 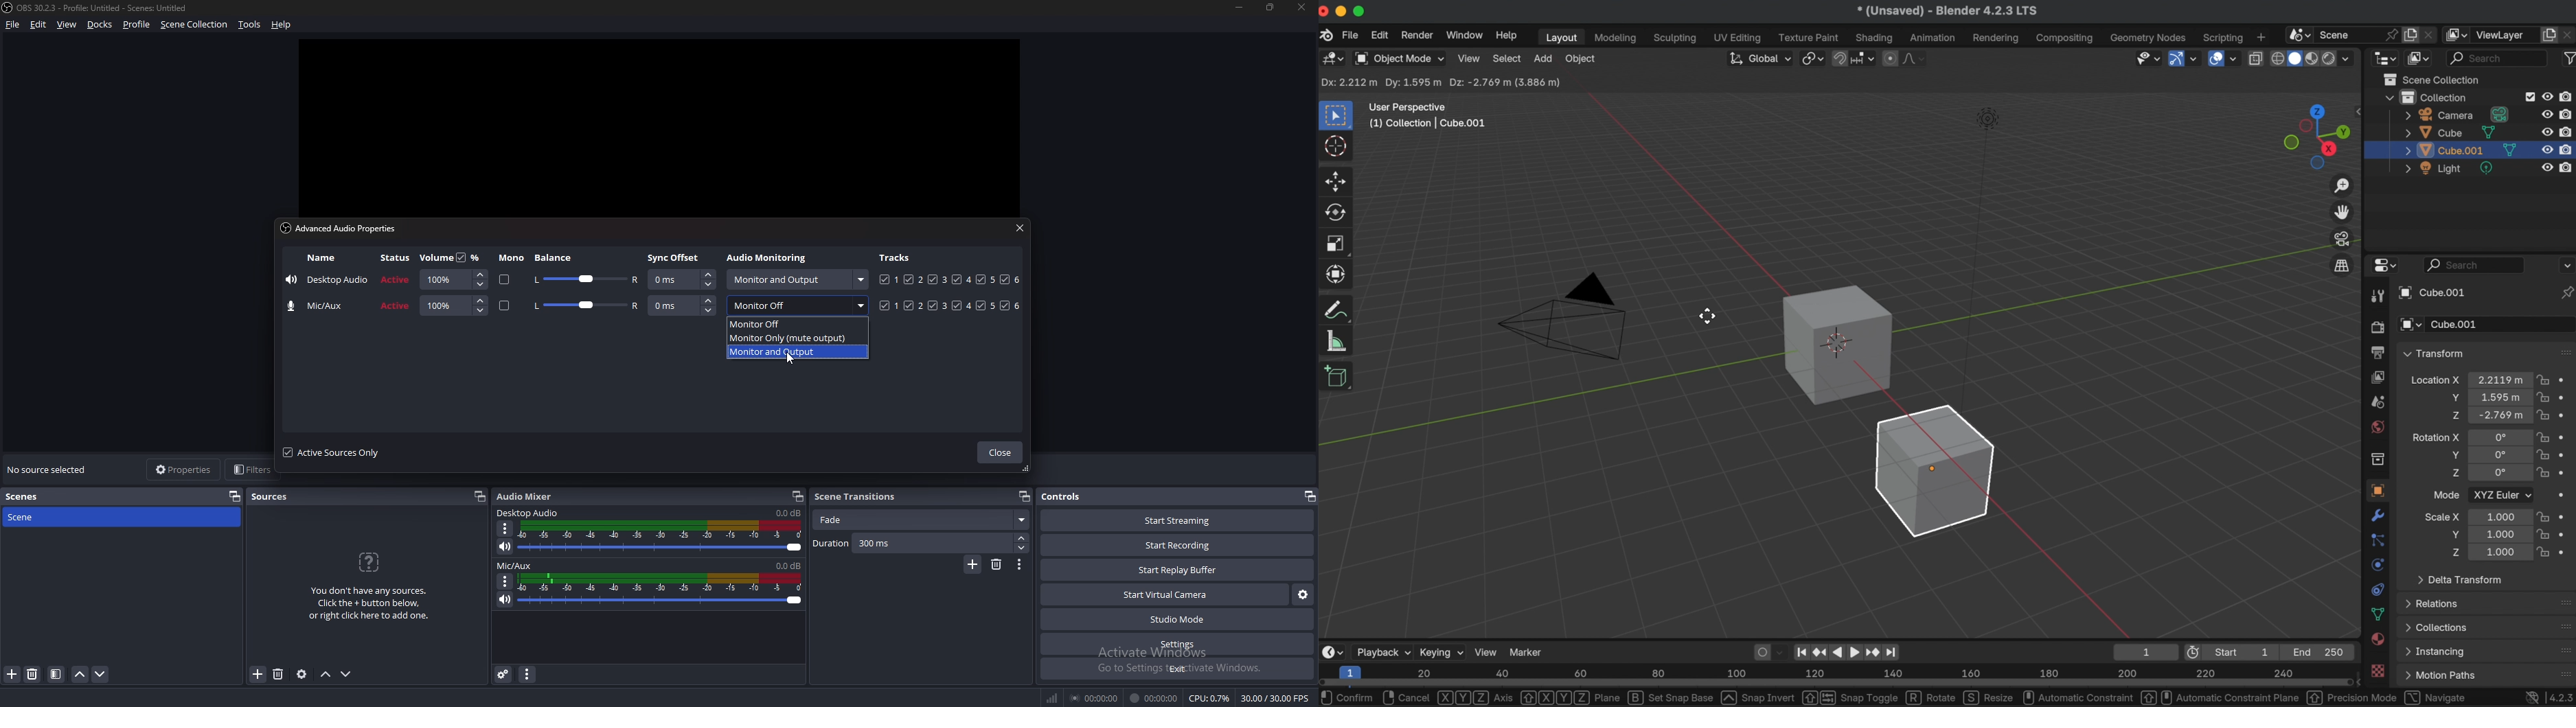 What do you see at coordinates (2146, 58) in the screenshot?
I see `selectability & visibility` at bounding box center [2146, 58].